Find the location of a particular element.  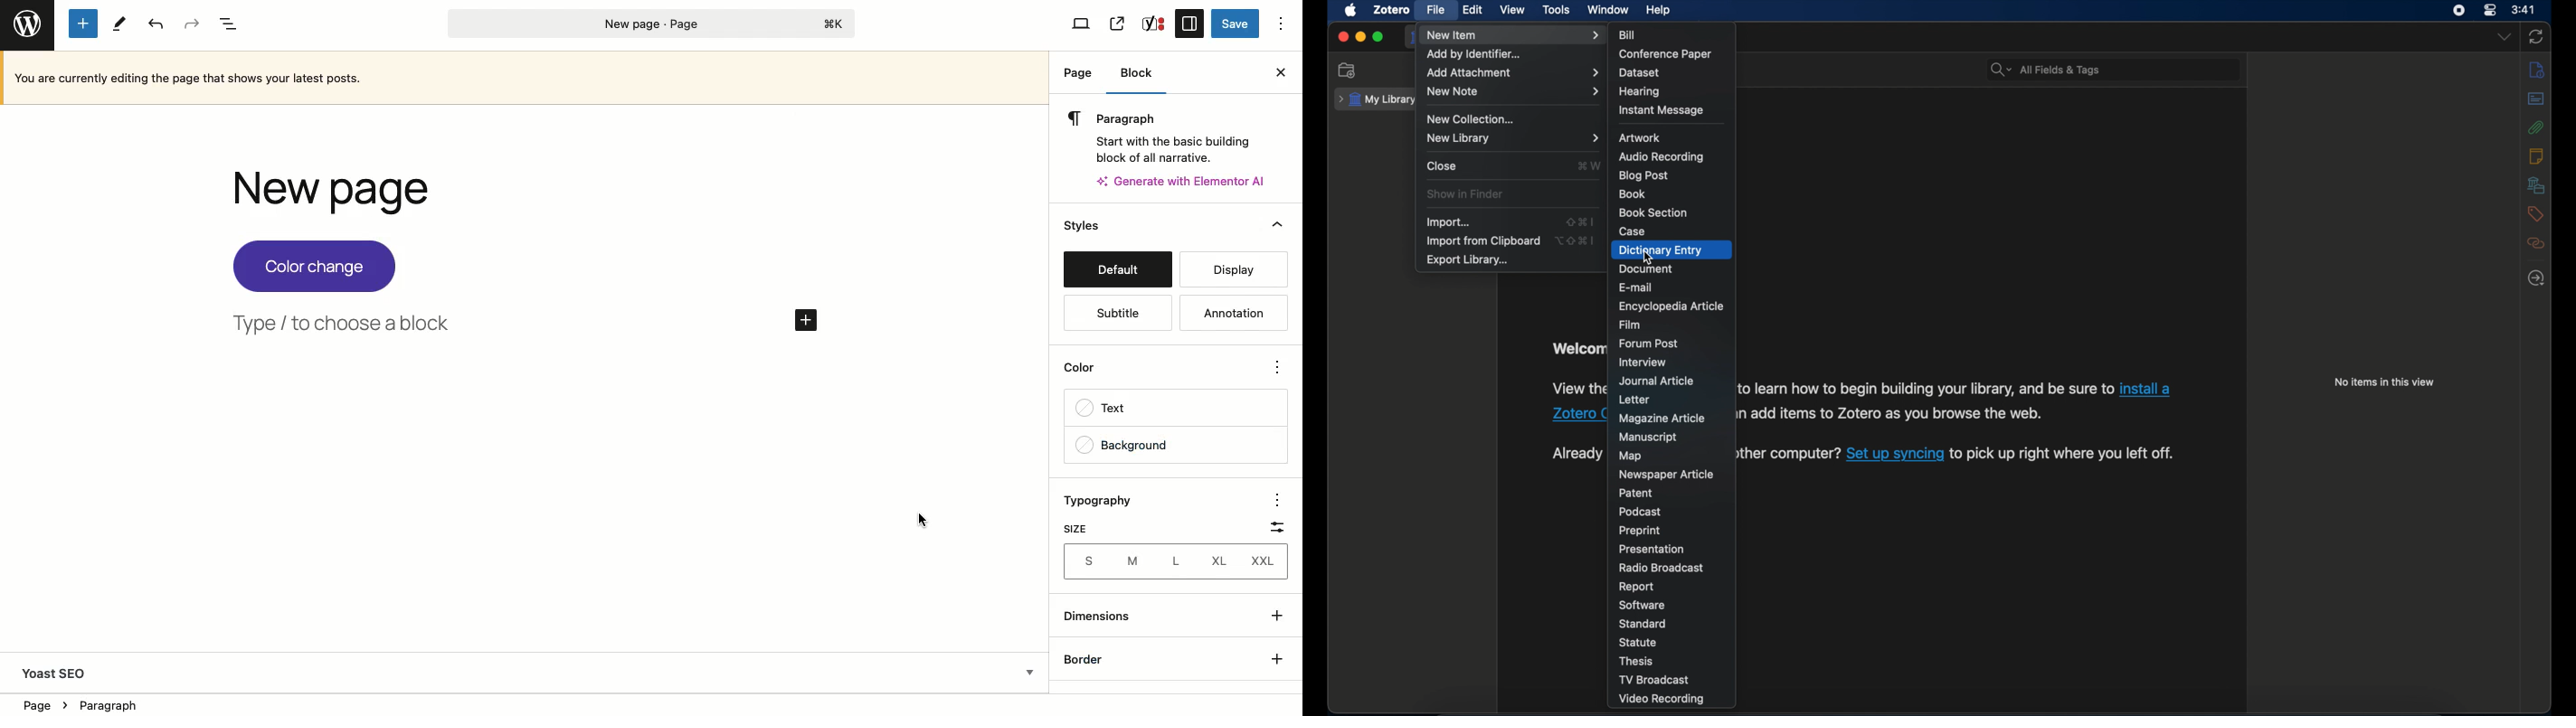

dropdown is located at coordinates (2504, 37).